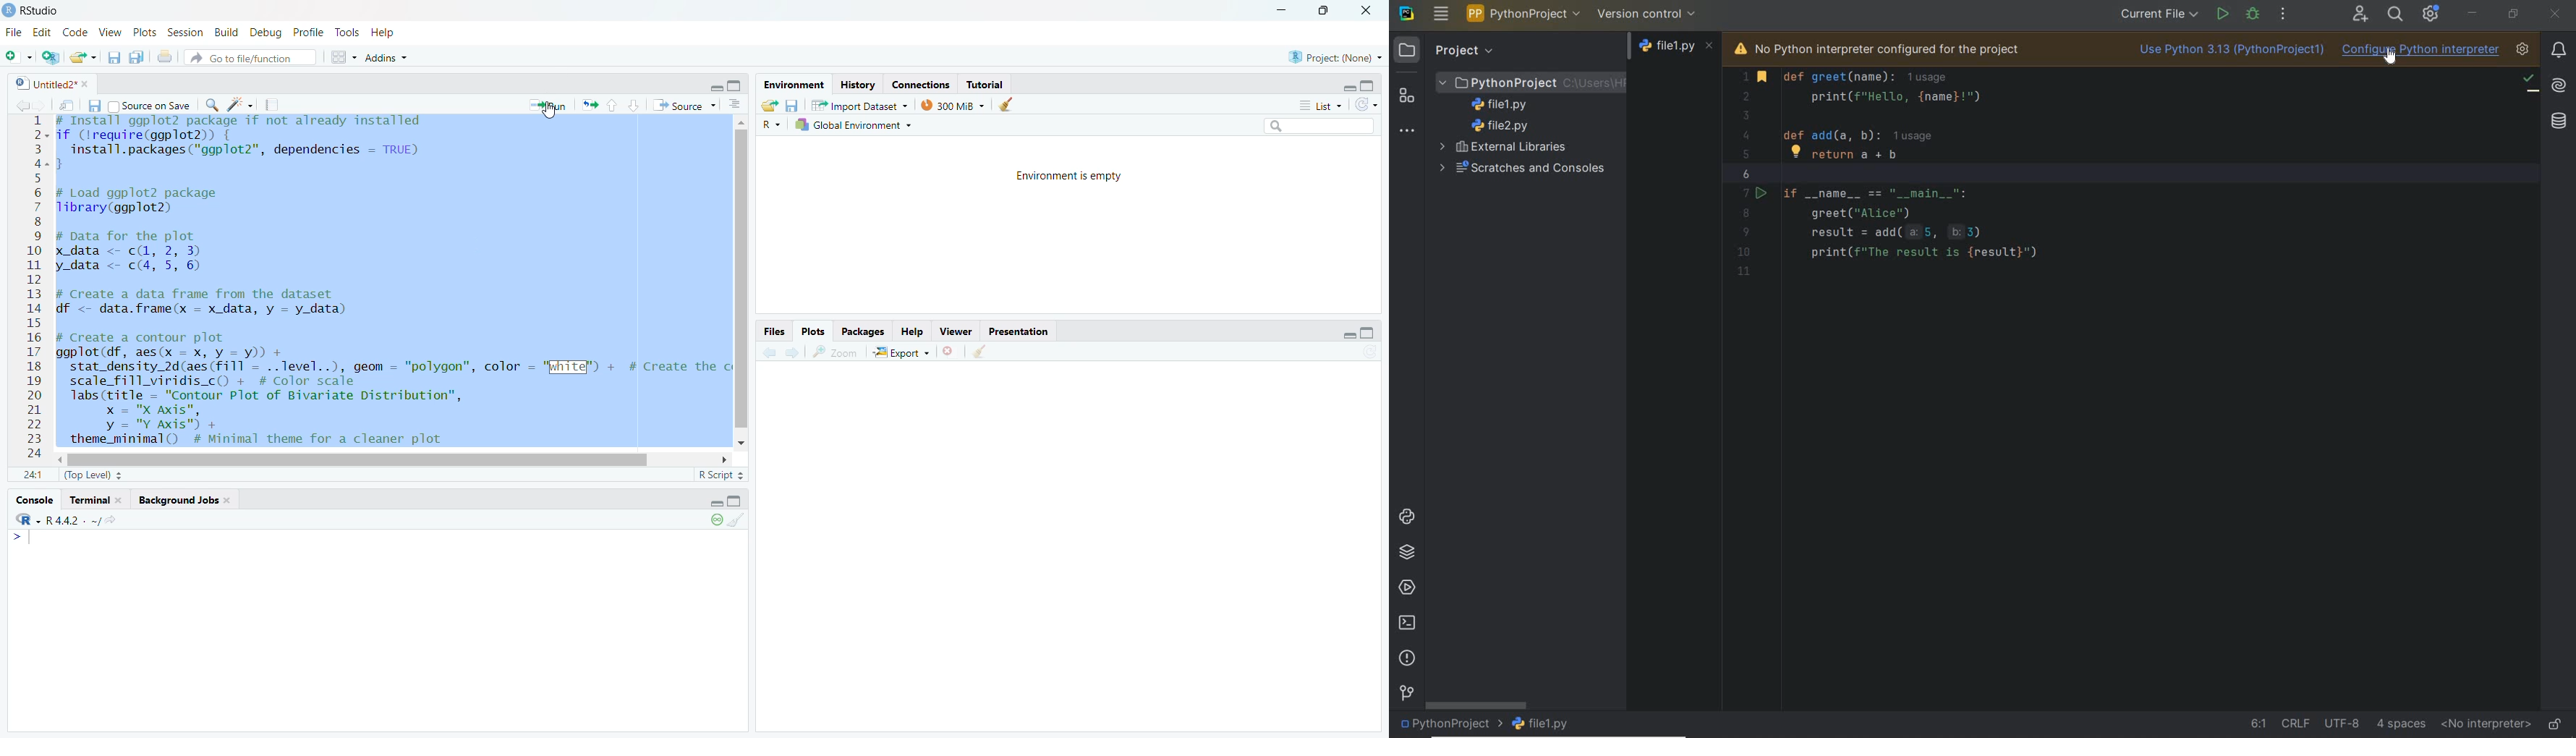 The height and width of the screenshot is (756, 2576). I want to click on Tools, so click(347, 33).